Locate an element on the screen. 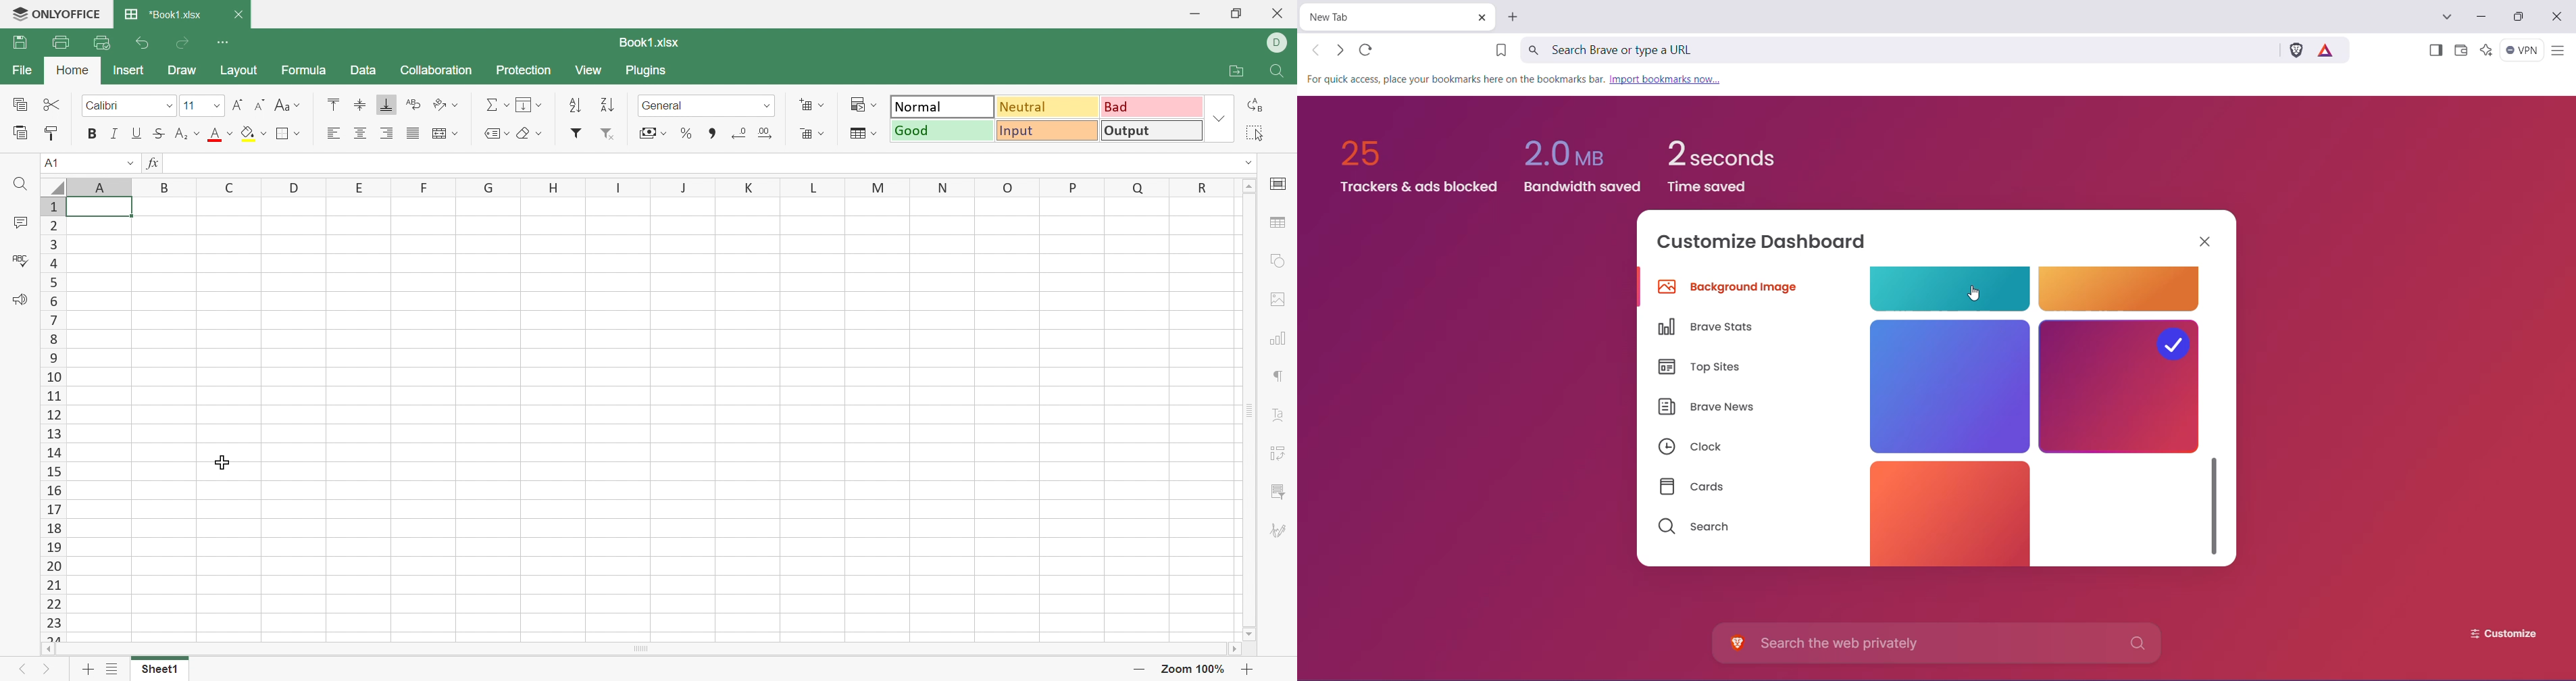 Image resolution: width=2576 pixels, height=700 pixels. Align Right is located at coordinates (388, 132).